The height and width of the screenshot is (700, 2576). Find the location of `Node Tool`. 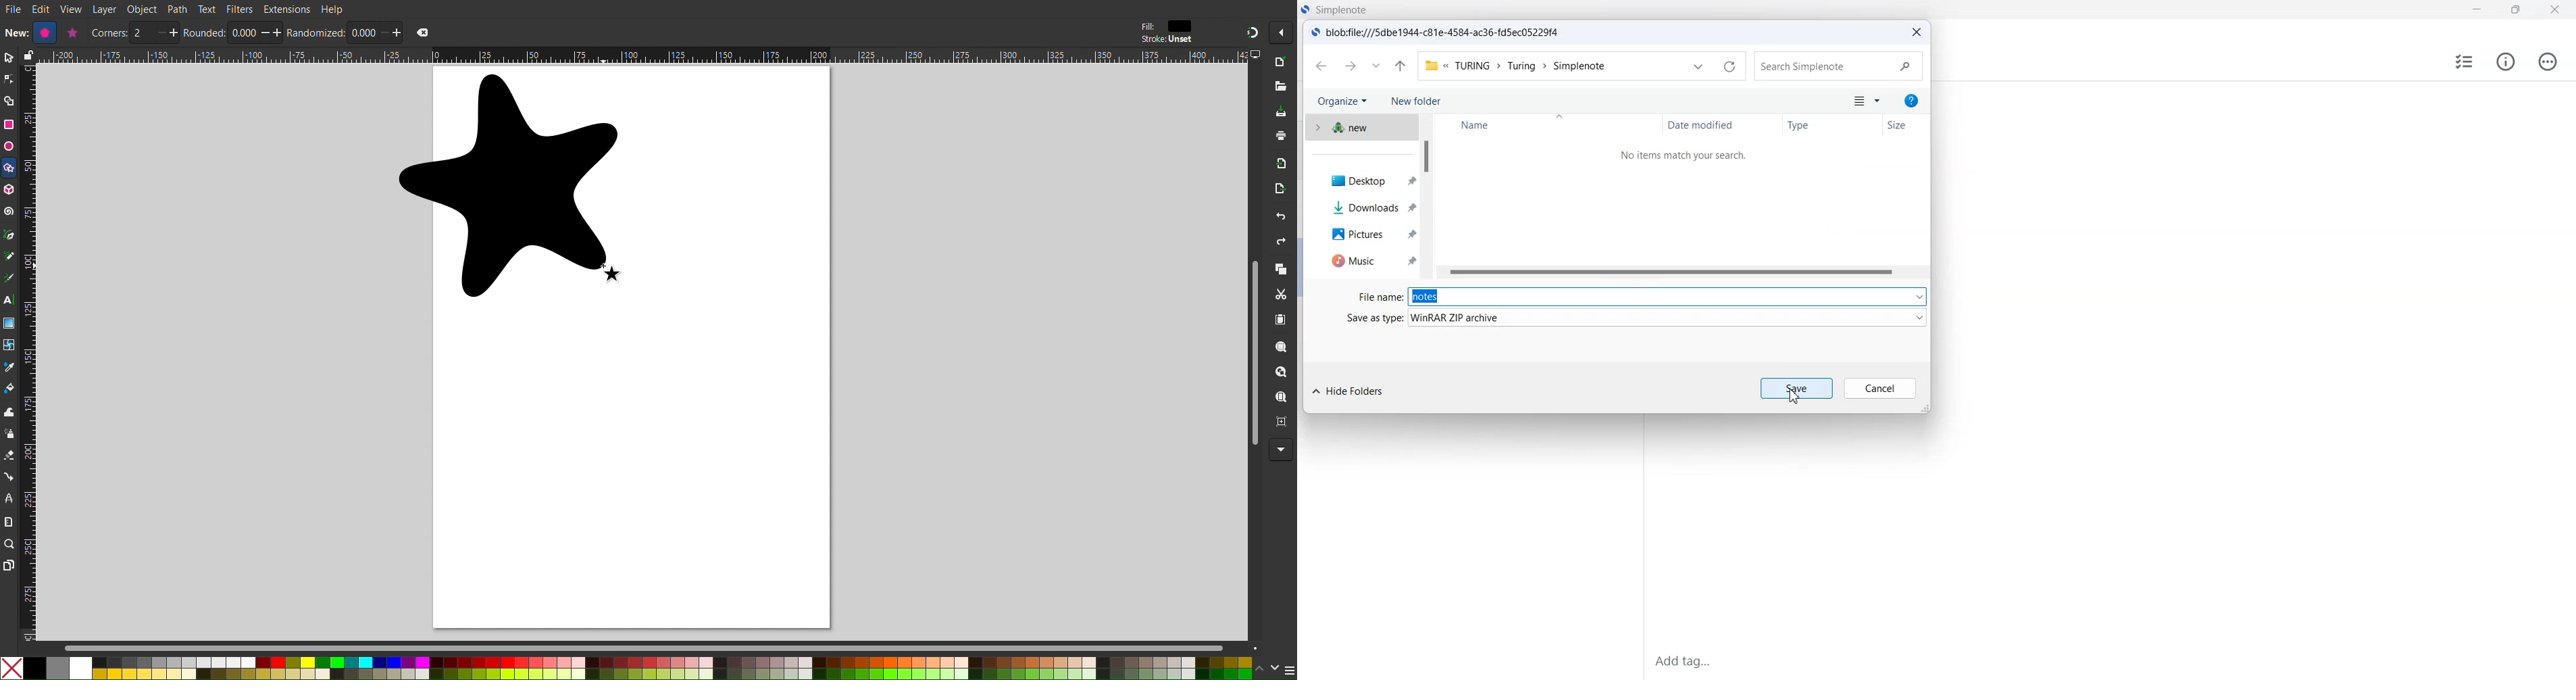

Node Tool is located at coordinates (9, 80).